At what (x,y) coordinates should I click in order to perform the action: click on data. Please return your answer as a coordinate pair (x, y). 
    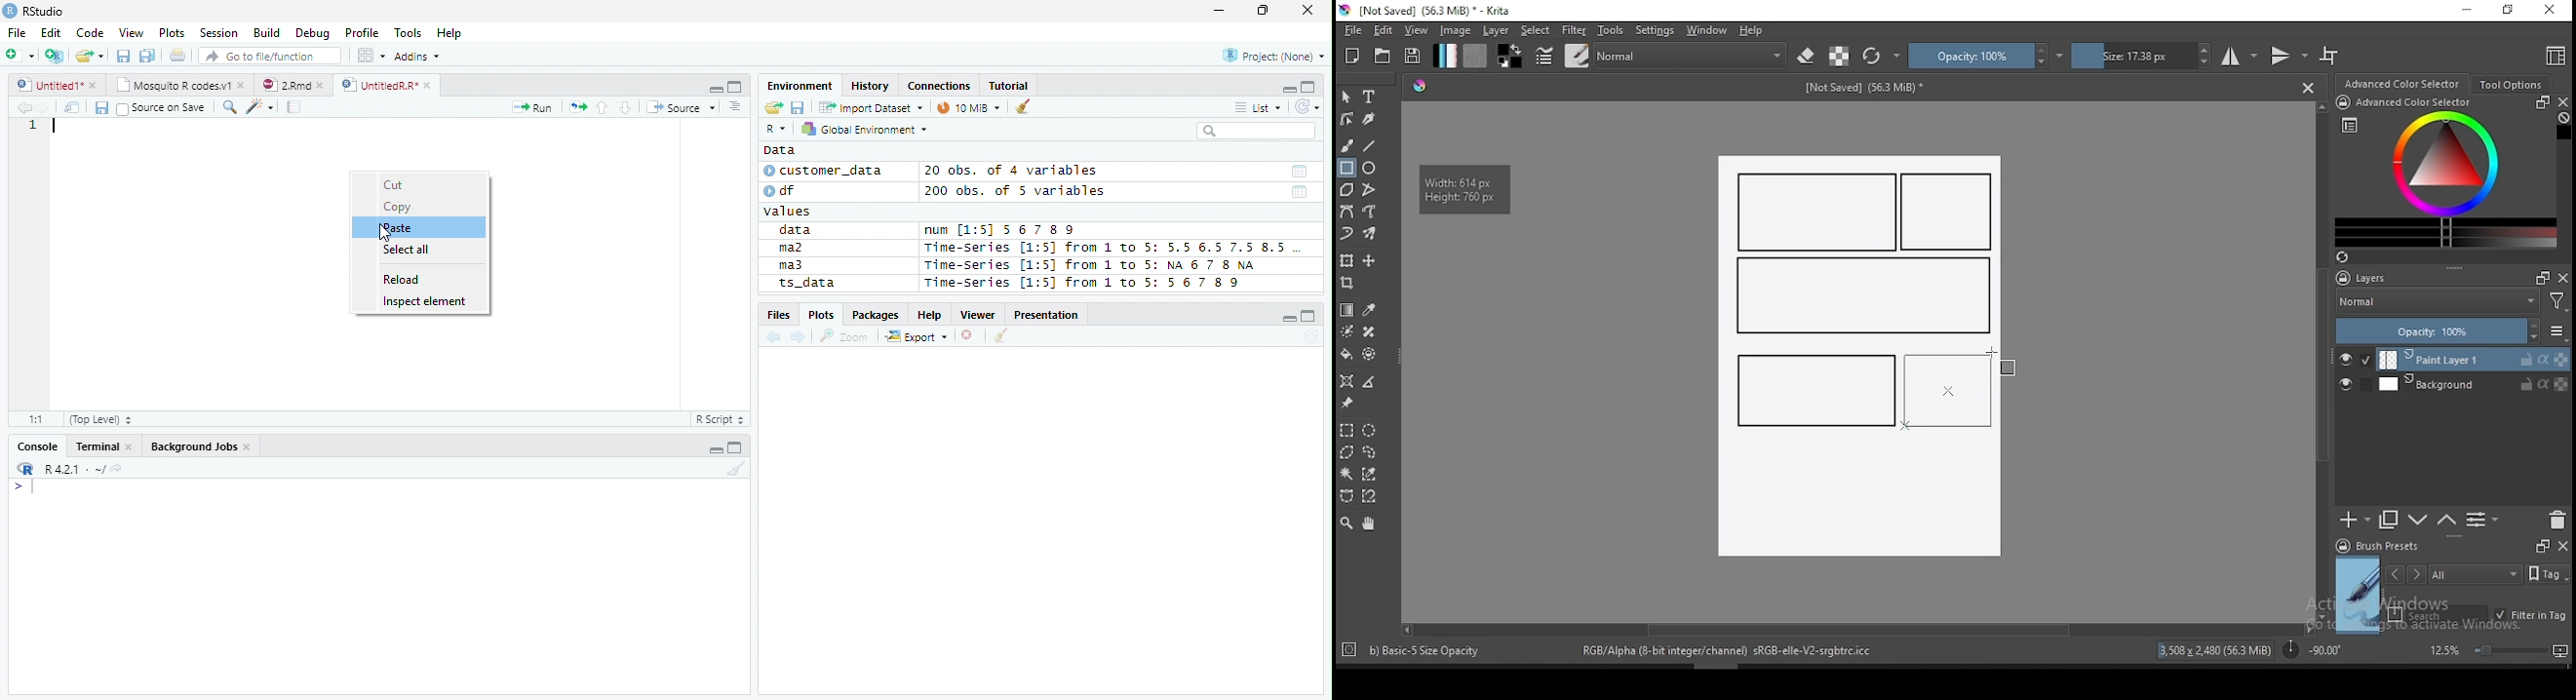
    Looking at the image, I should click on (799, 231).